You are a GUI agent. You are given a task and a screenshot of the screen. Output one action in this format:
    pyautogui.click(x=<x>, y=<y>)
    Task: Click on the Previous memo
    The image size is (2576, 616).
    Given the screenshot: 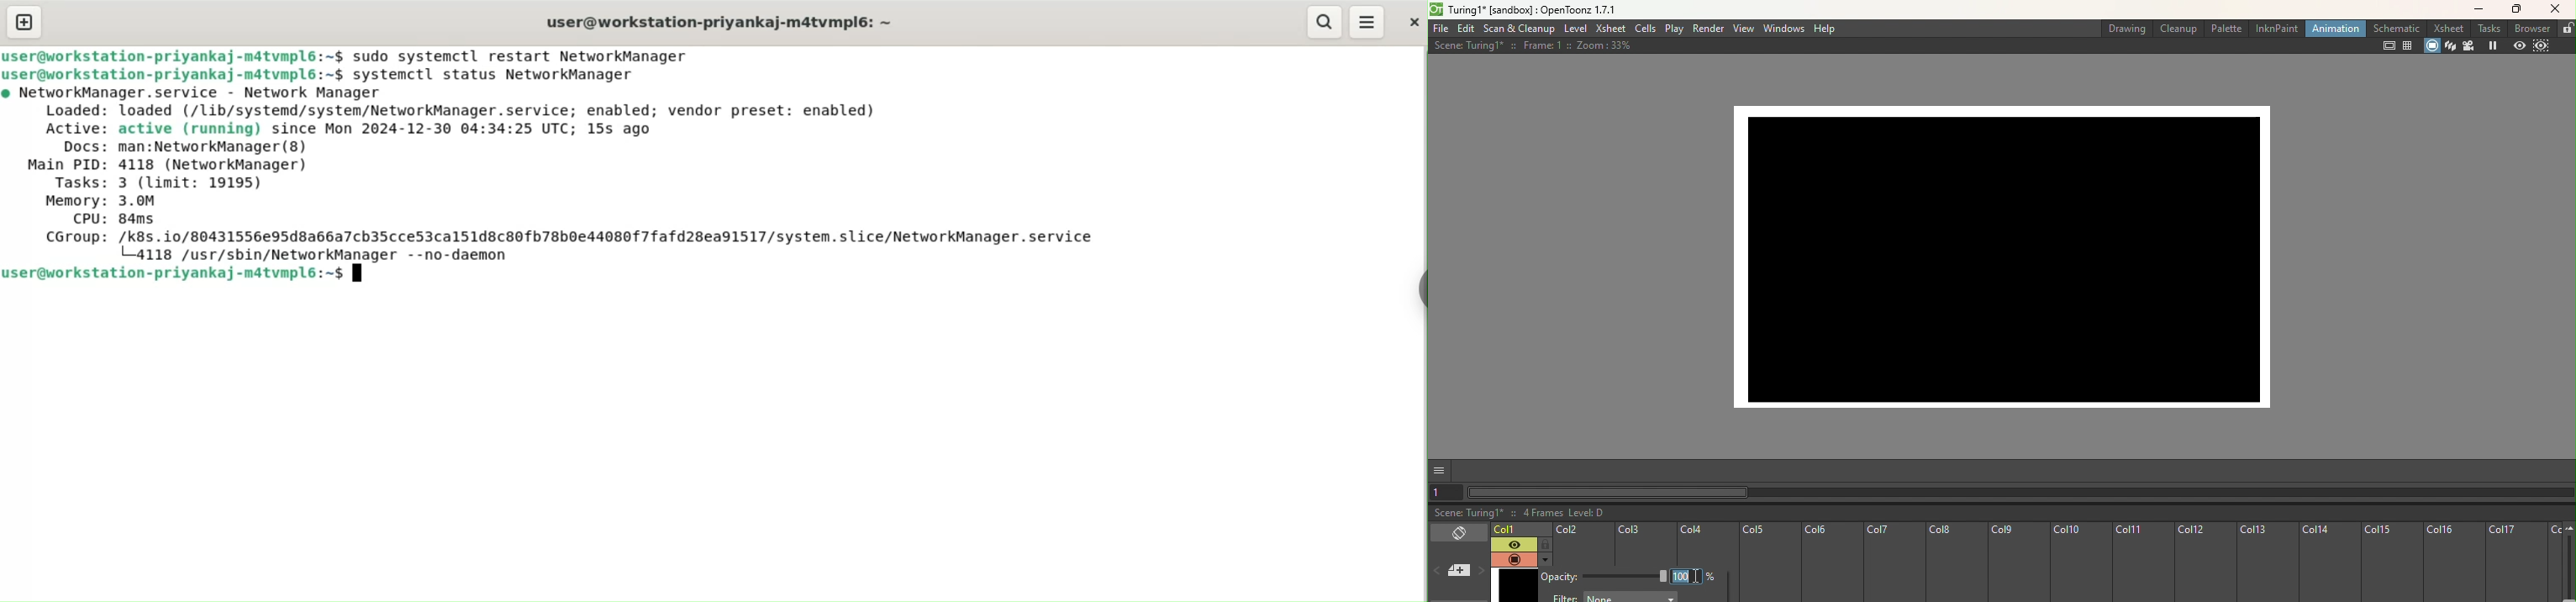 What is the action you would take?
    pyautogui.click(x=1438, y=573)
    